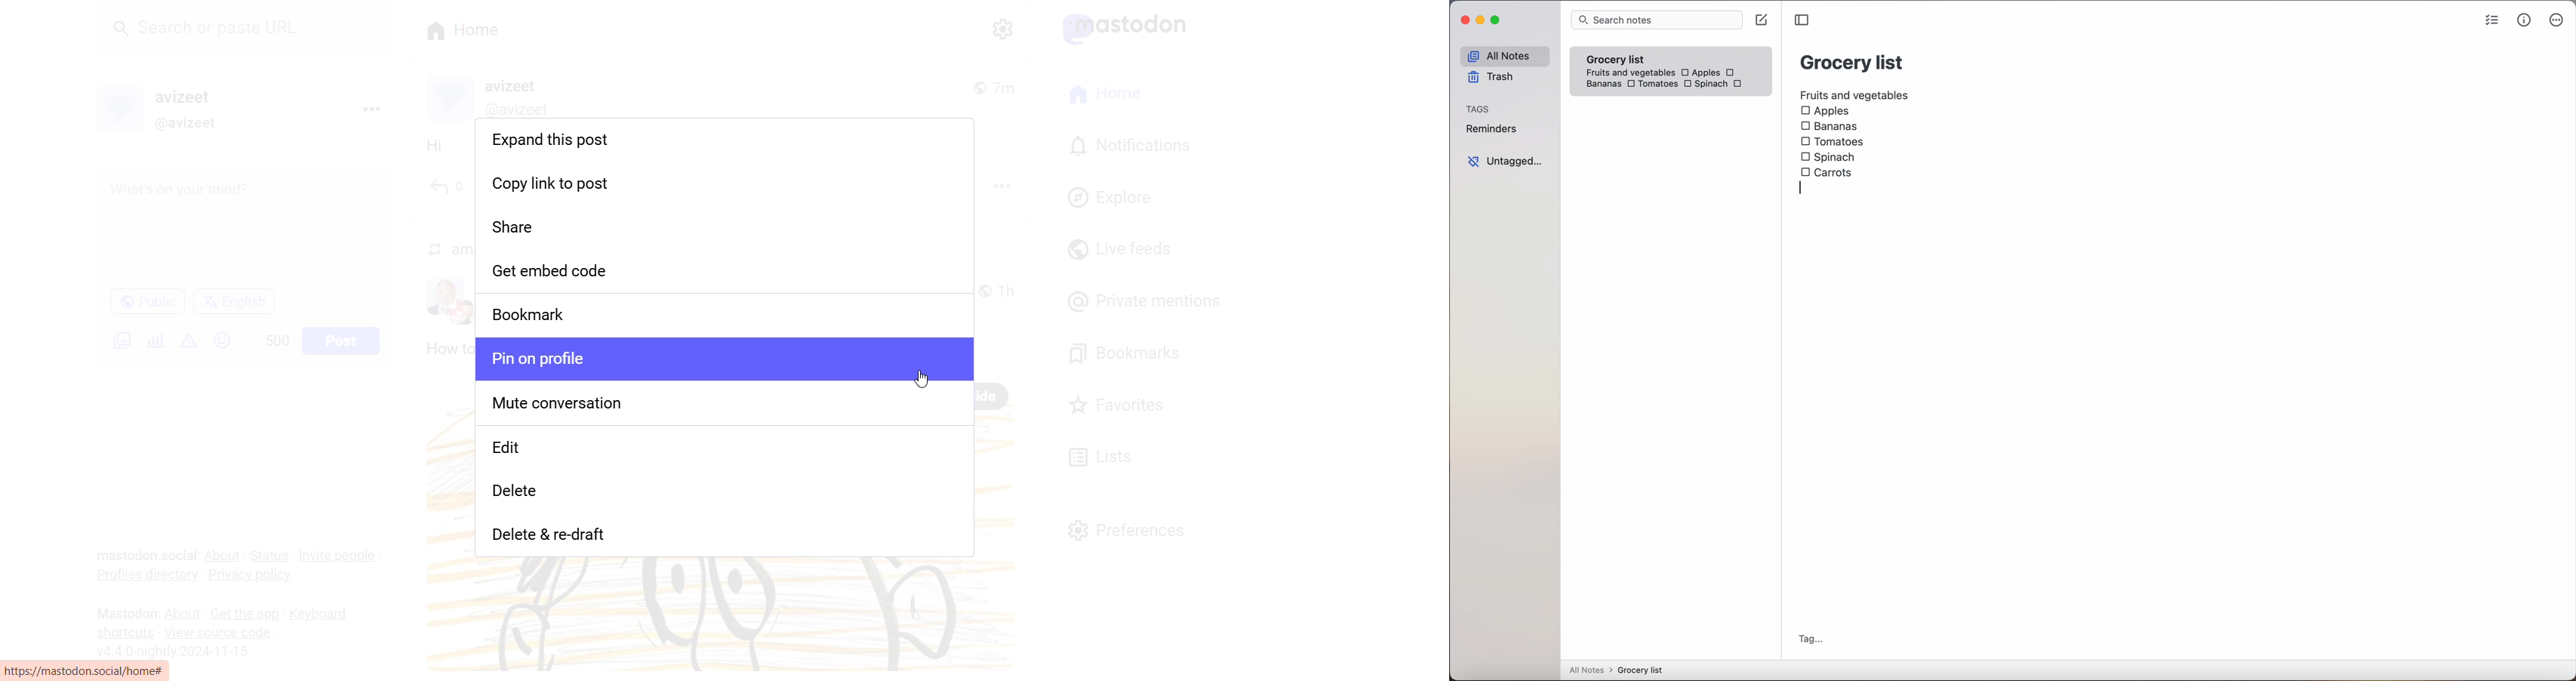 This screenshot has height=700, width=2576. What do you see at coordinates (2557, 22) in the screenshot?
I see `more options` at bounding box center [2557, 22].